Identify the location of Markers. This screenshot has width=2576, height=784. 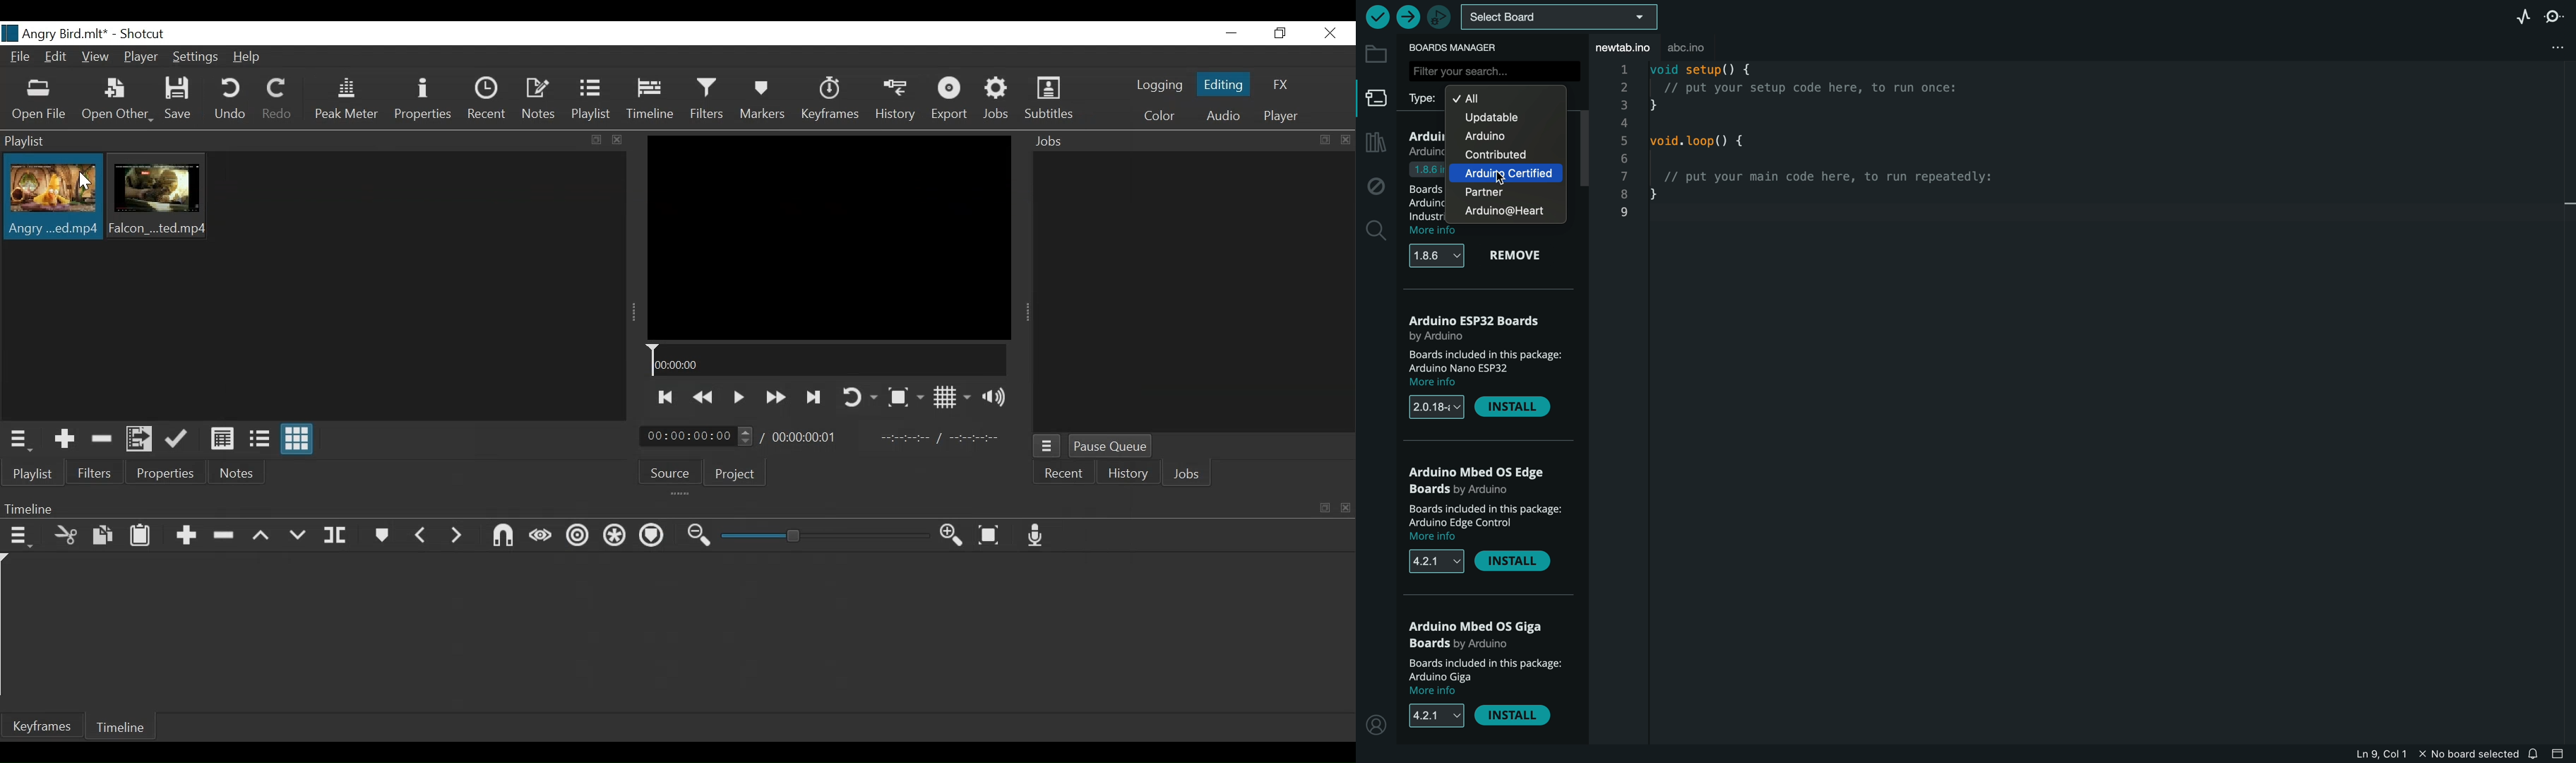
(764, 101).